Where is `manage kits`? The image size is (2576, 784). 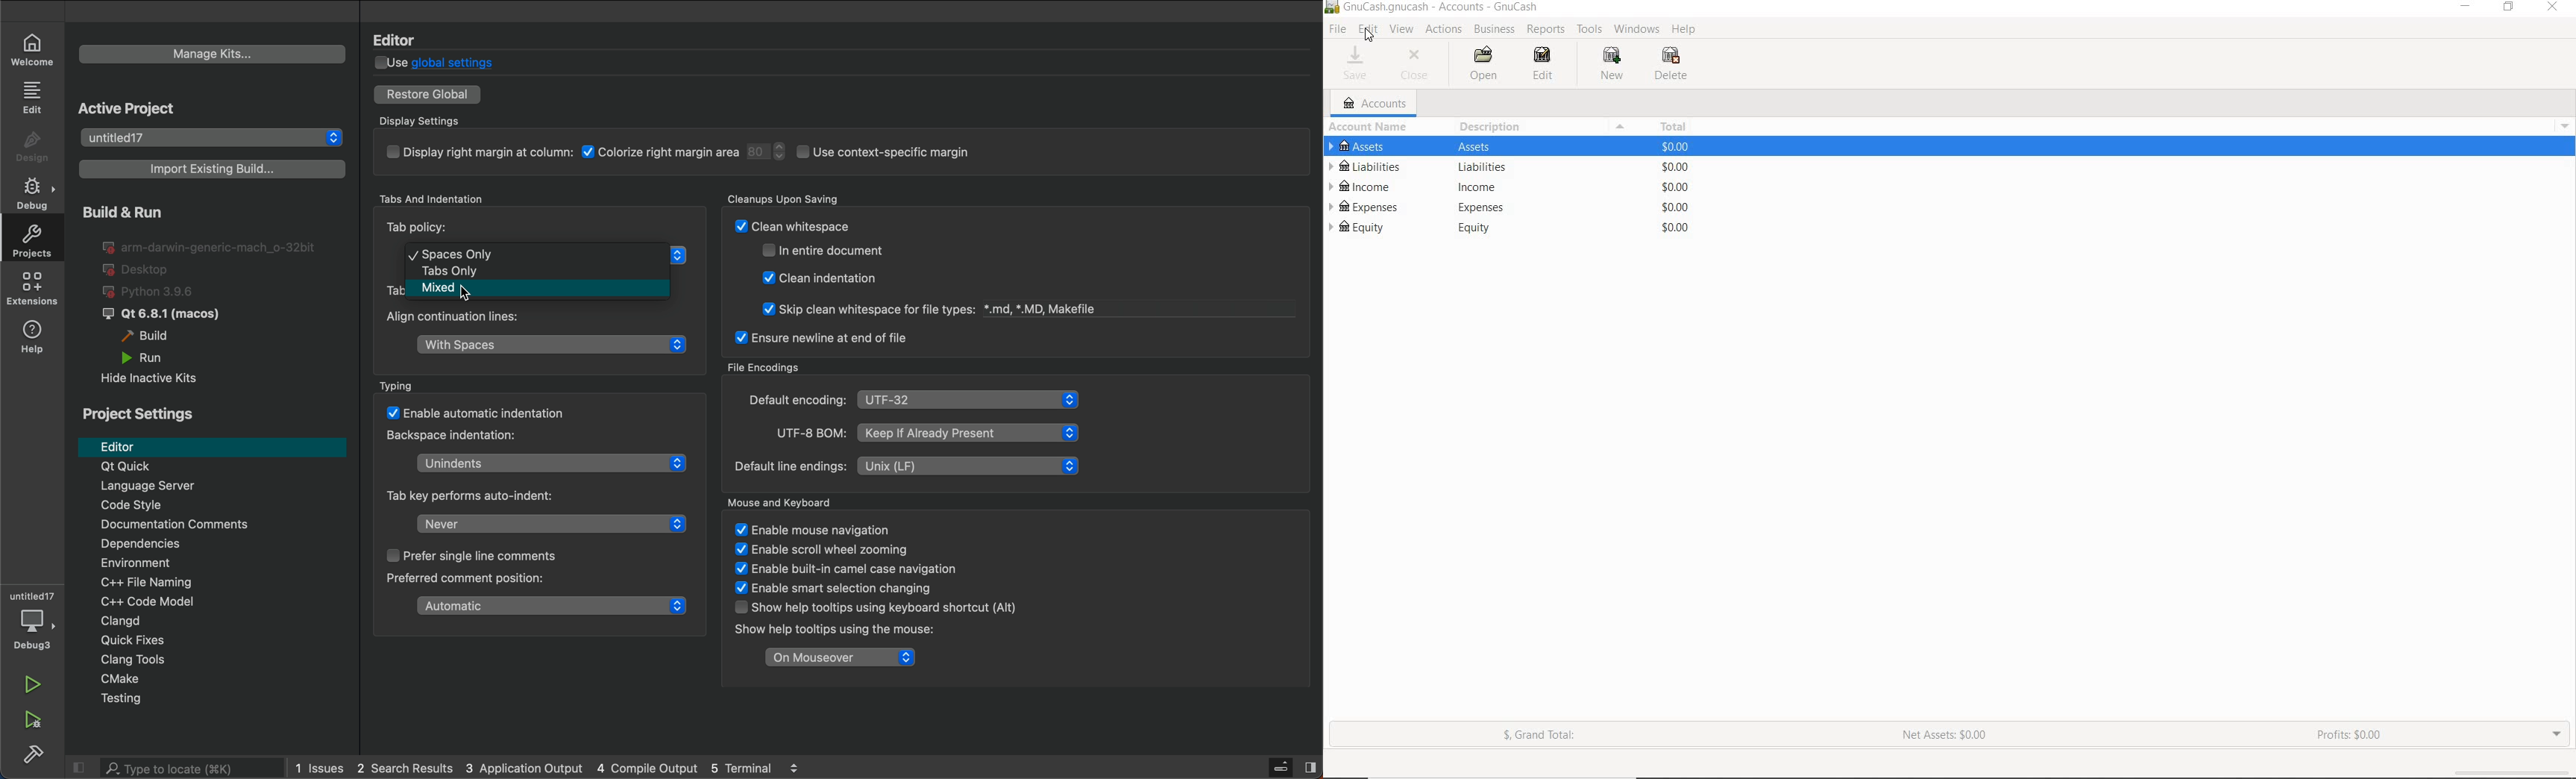 manage kits is located at coordinates (215, 54).